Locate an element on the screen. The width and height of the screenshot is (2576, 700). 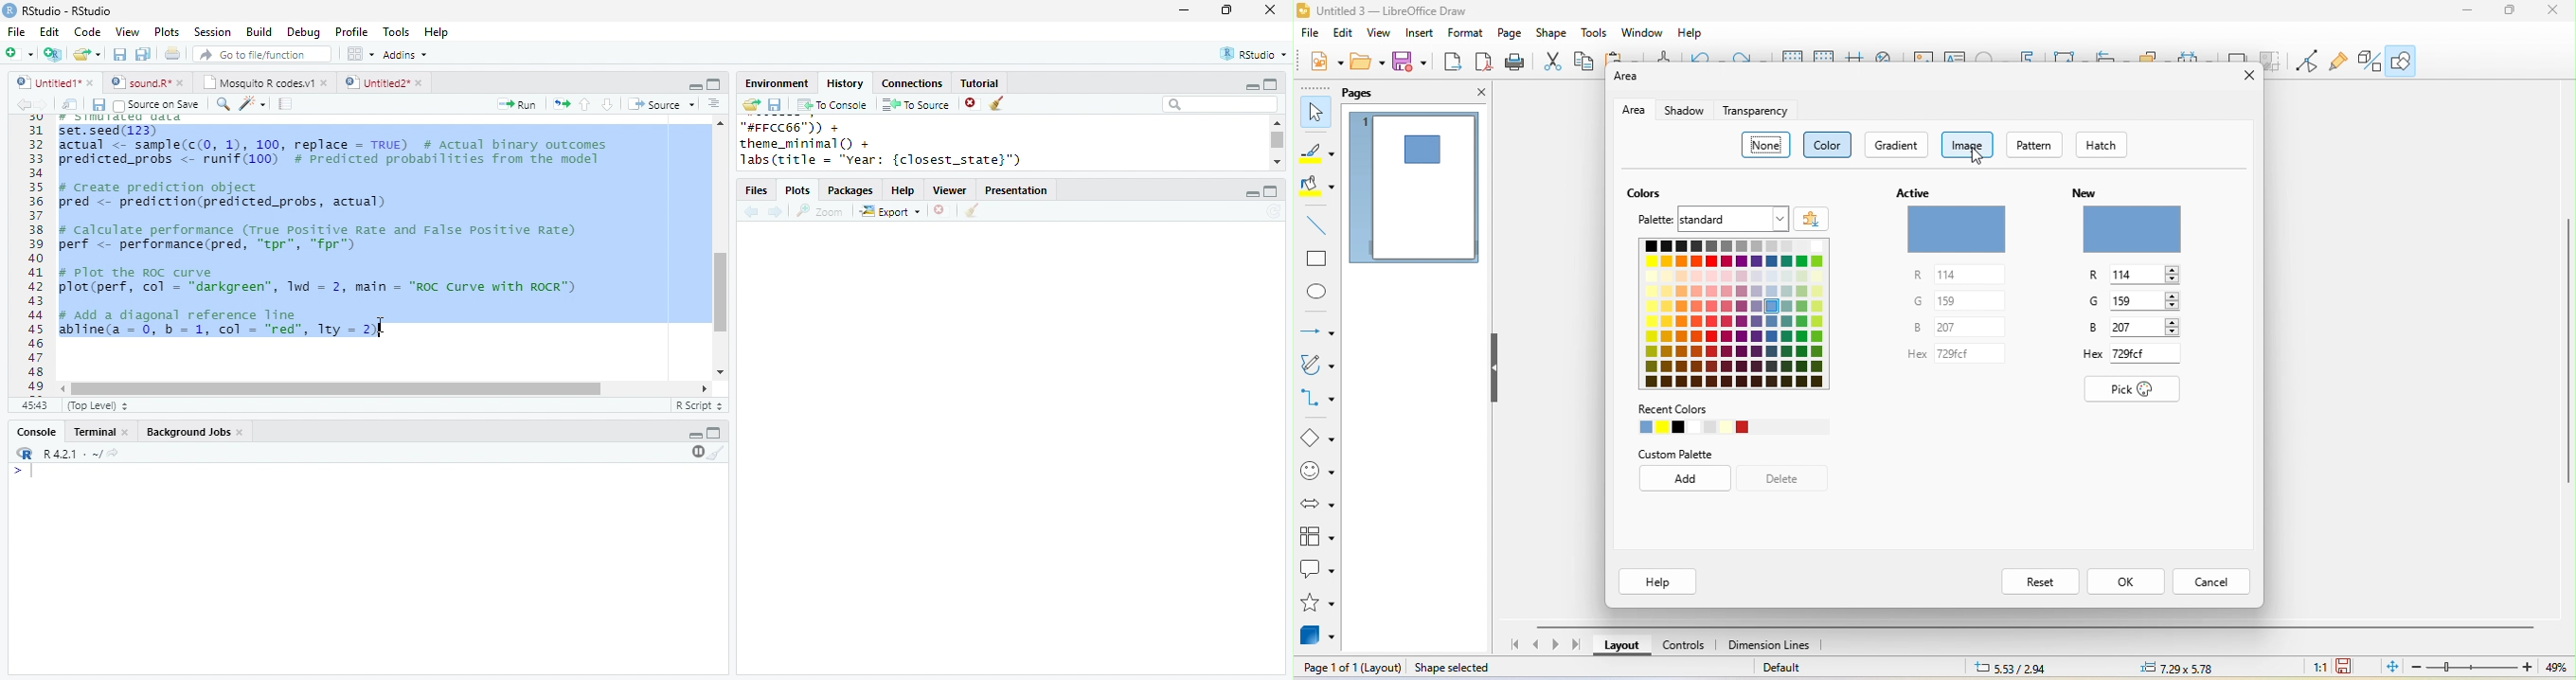
shadow is located at coordinates (2237, 55).